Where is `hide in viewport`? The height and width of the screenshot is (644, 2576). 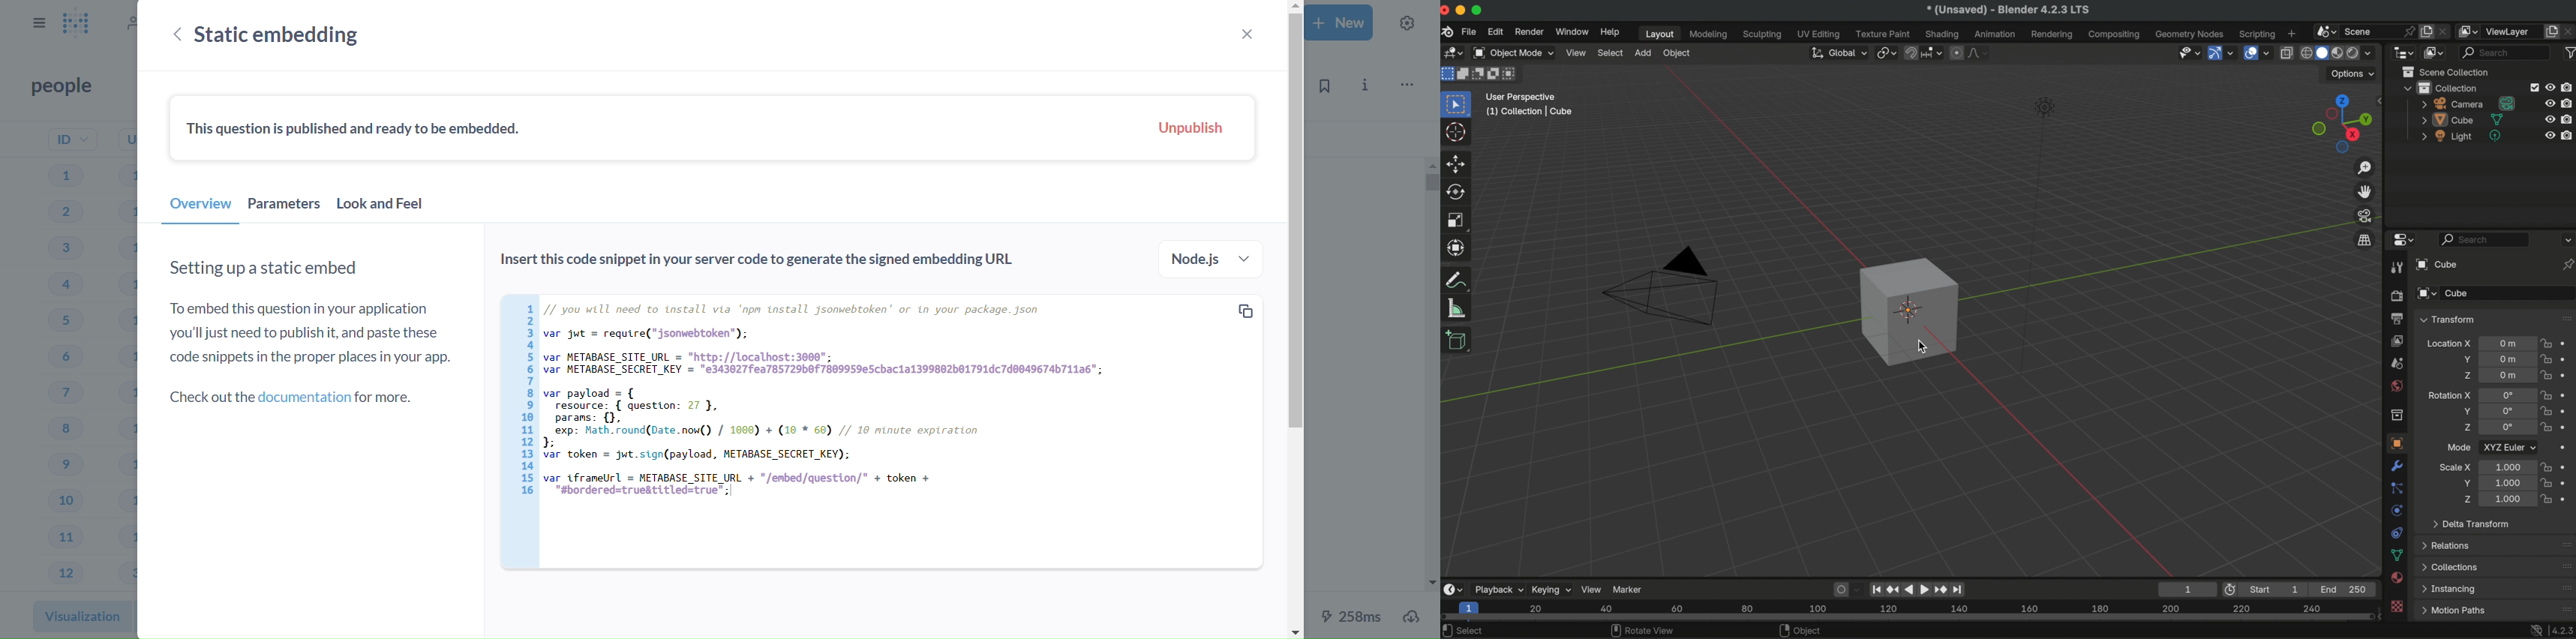 hide in viewport is located at coordinates (2550, 86).